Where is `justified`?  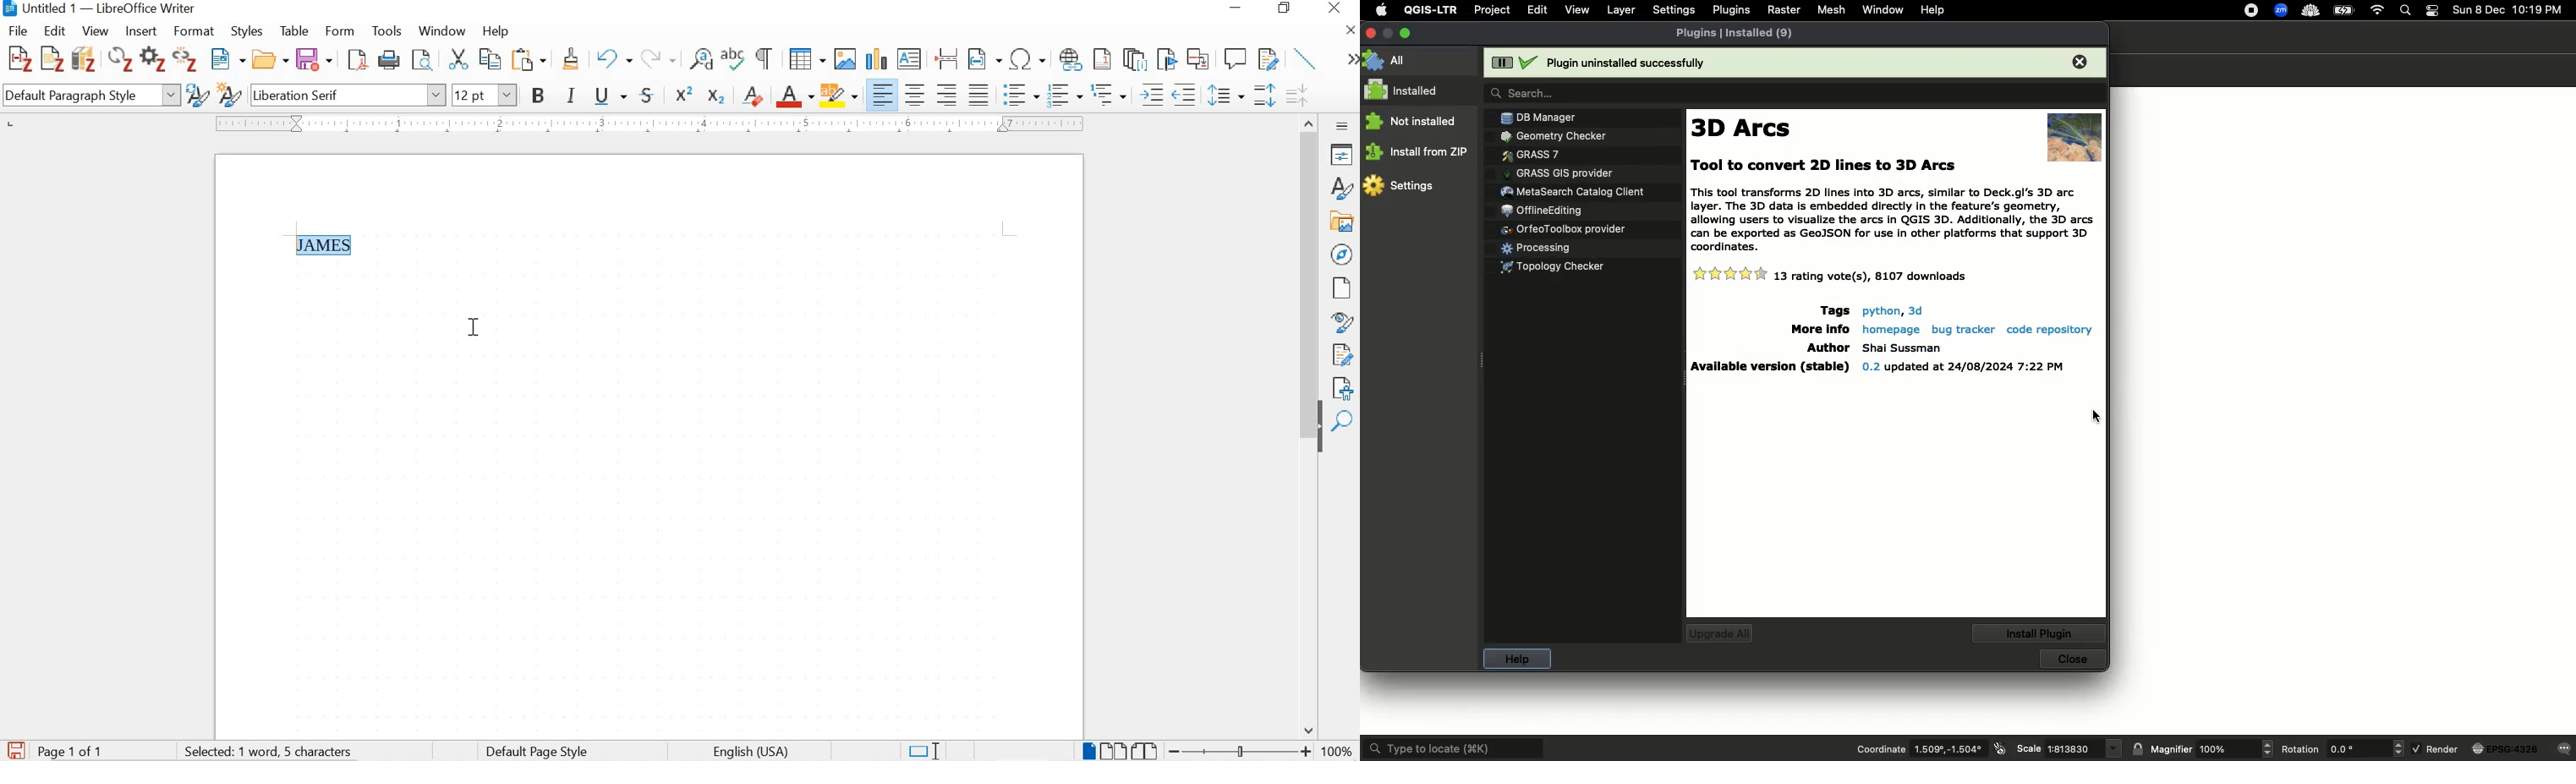 justified is located at coordinates (979, 93).